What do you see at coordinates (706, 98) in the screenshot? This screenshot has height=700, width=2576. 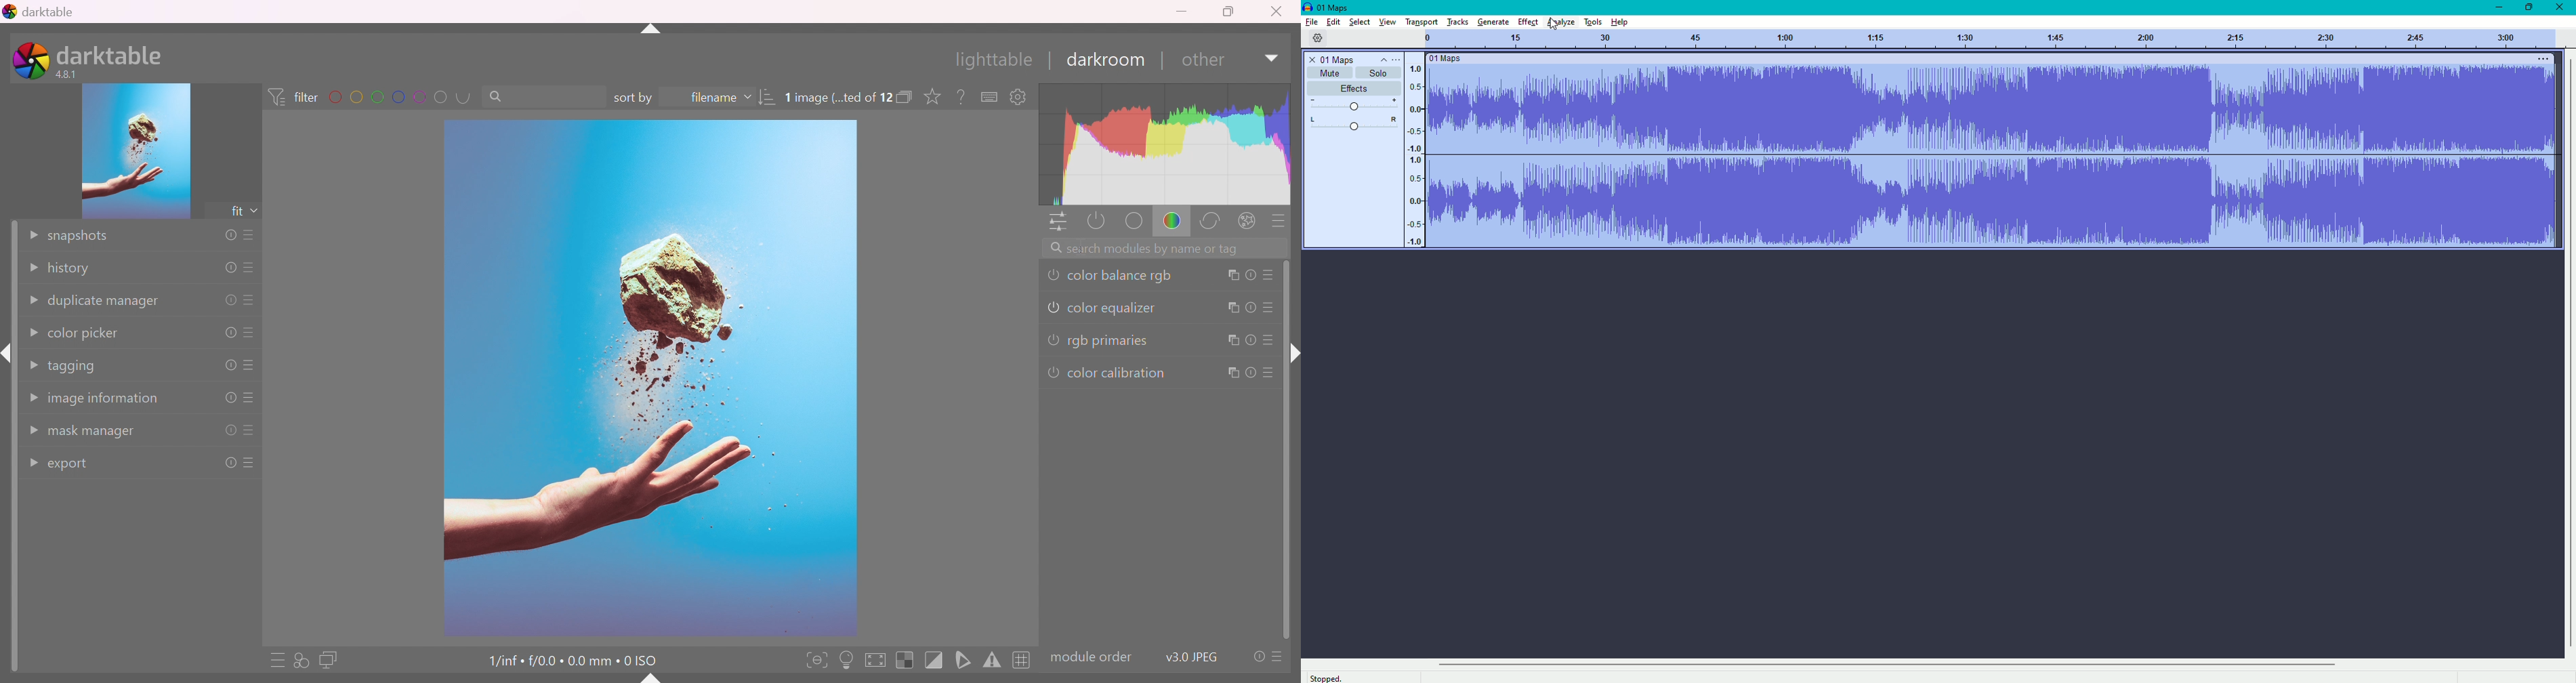 I see `filename` at bounding box center [706, 98].